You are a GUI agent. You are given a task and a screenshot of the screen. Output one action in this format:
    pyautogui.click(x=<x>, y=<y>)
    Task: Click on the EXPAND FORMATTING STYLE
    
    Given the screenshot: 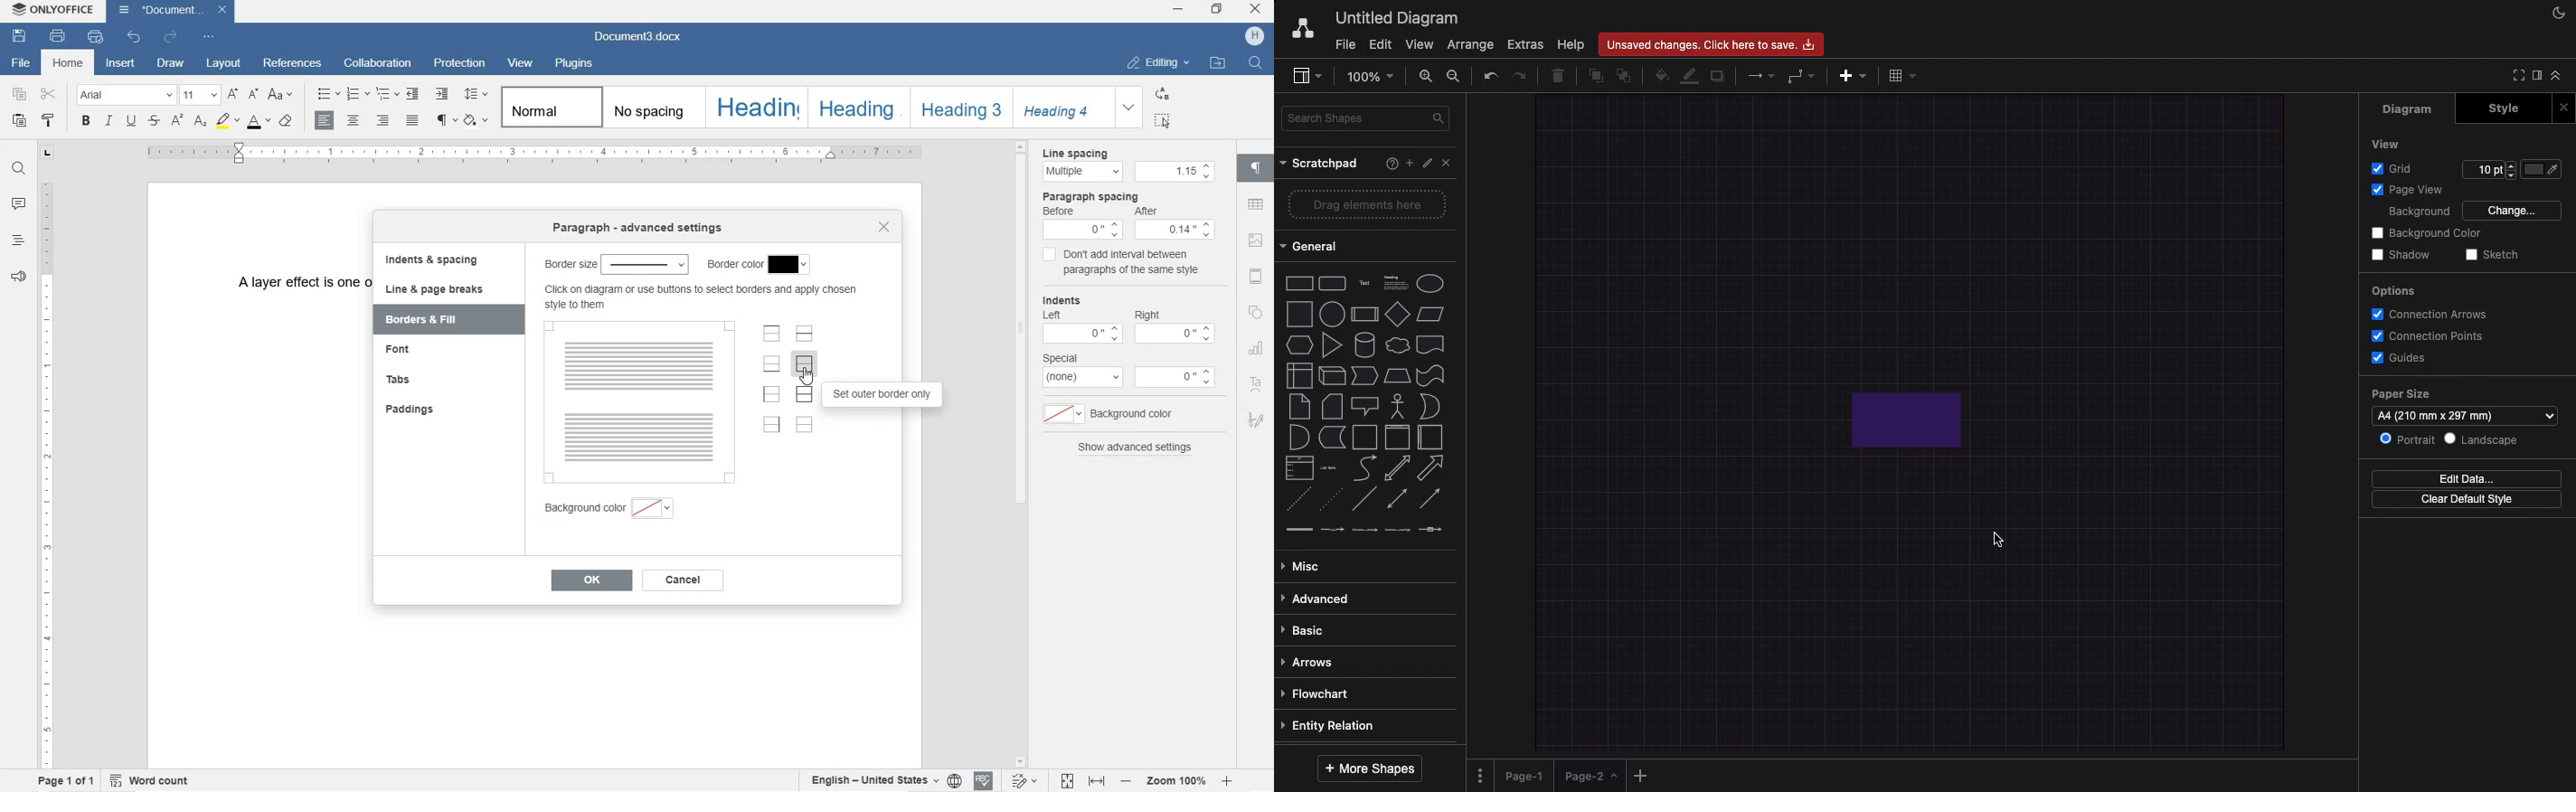 What is the action you would take?
    pyautogui.click(x=1131, y=108)
    